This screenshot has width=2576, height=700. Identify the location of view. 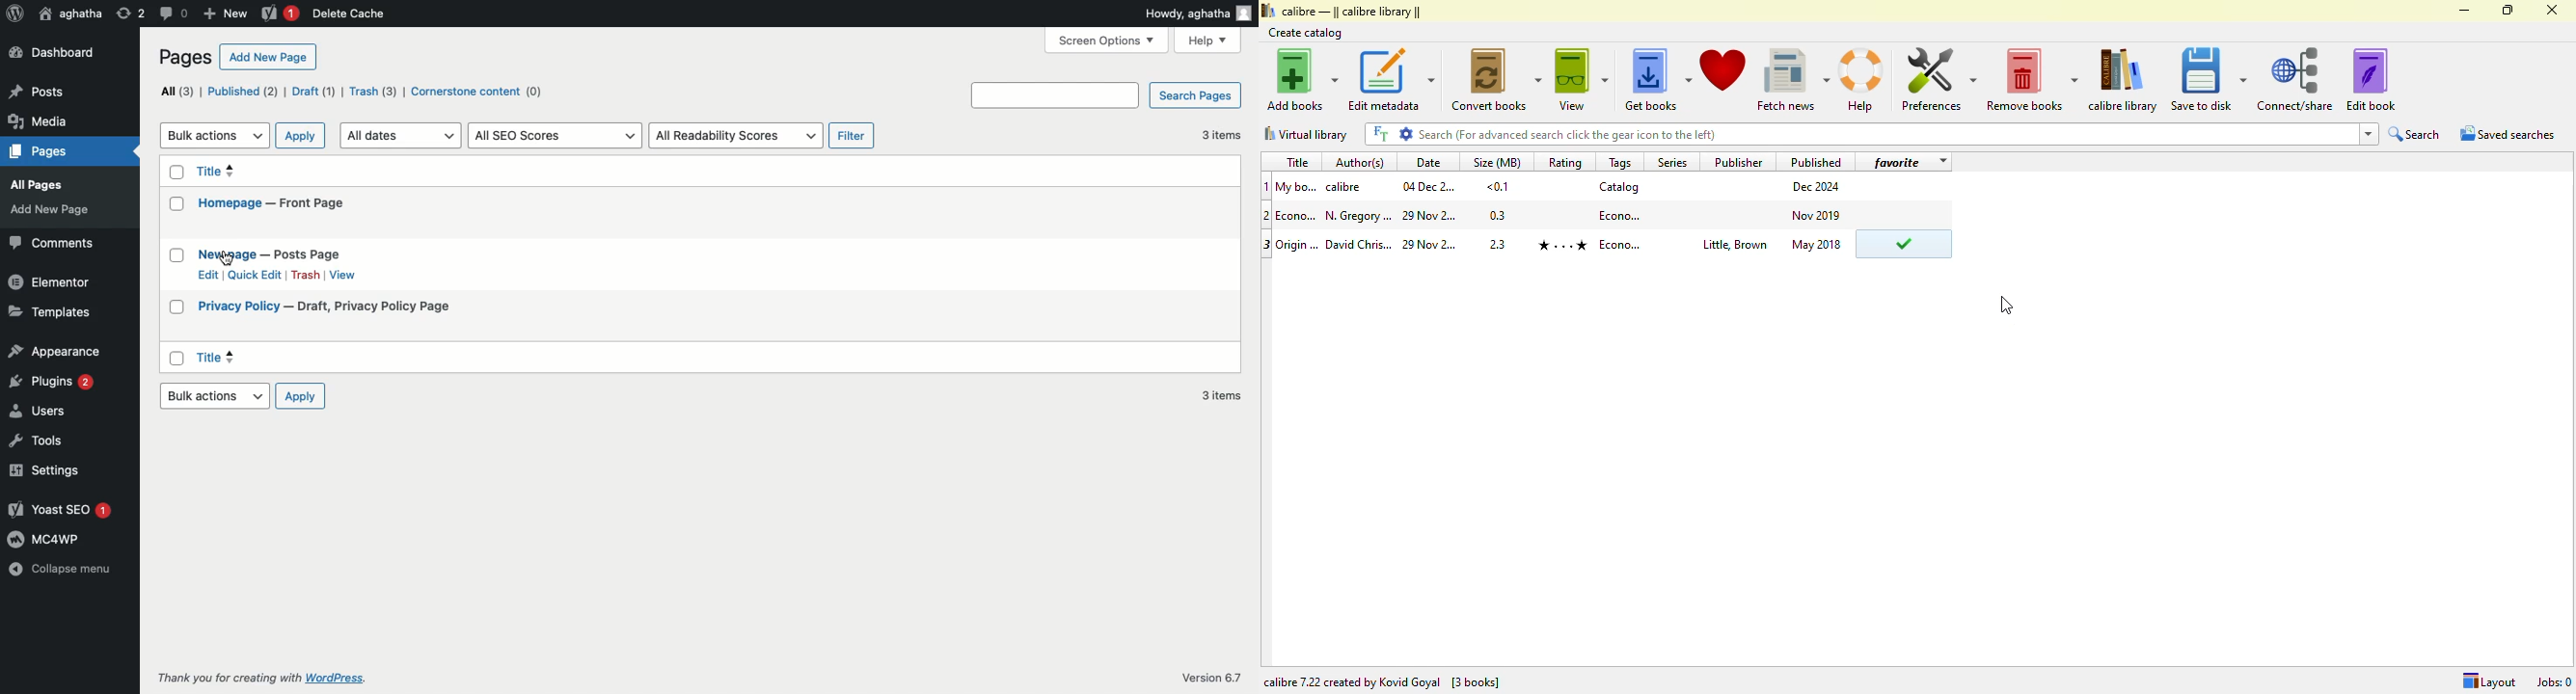
(1582, 79).